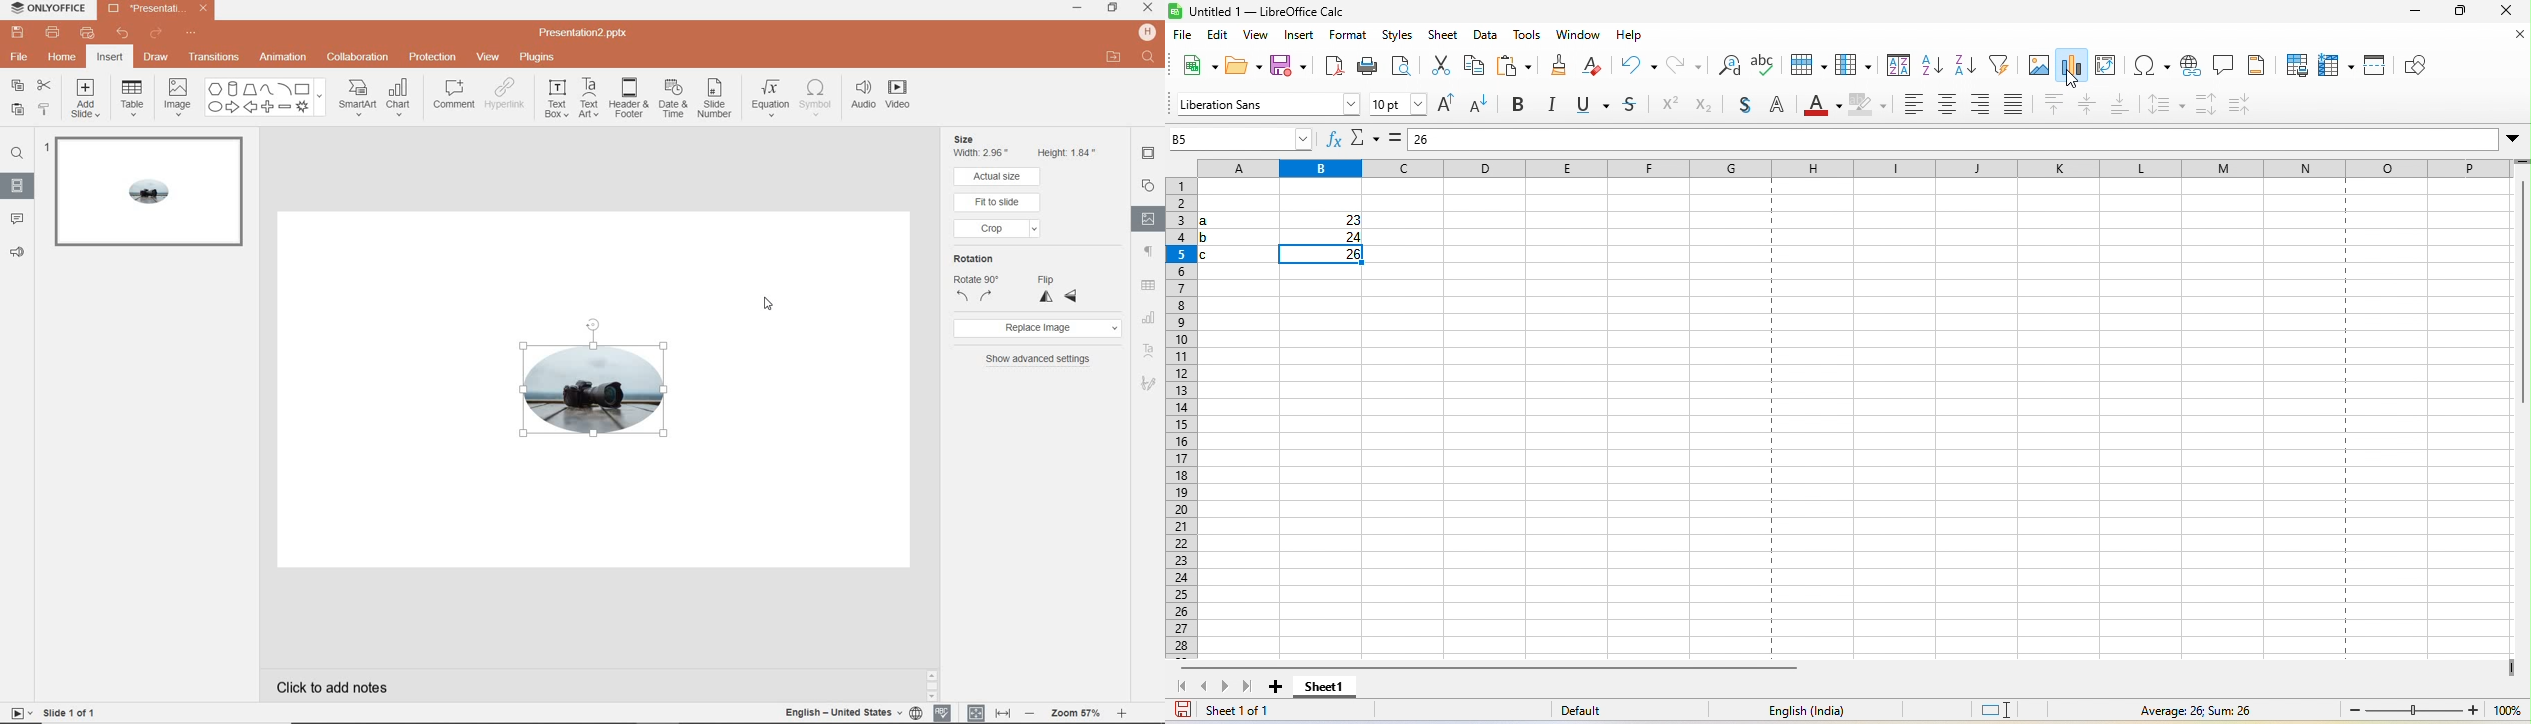 The image size is (2548, 728). I want to click on sort ascending, so click(1933, 66).